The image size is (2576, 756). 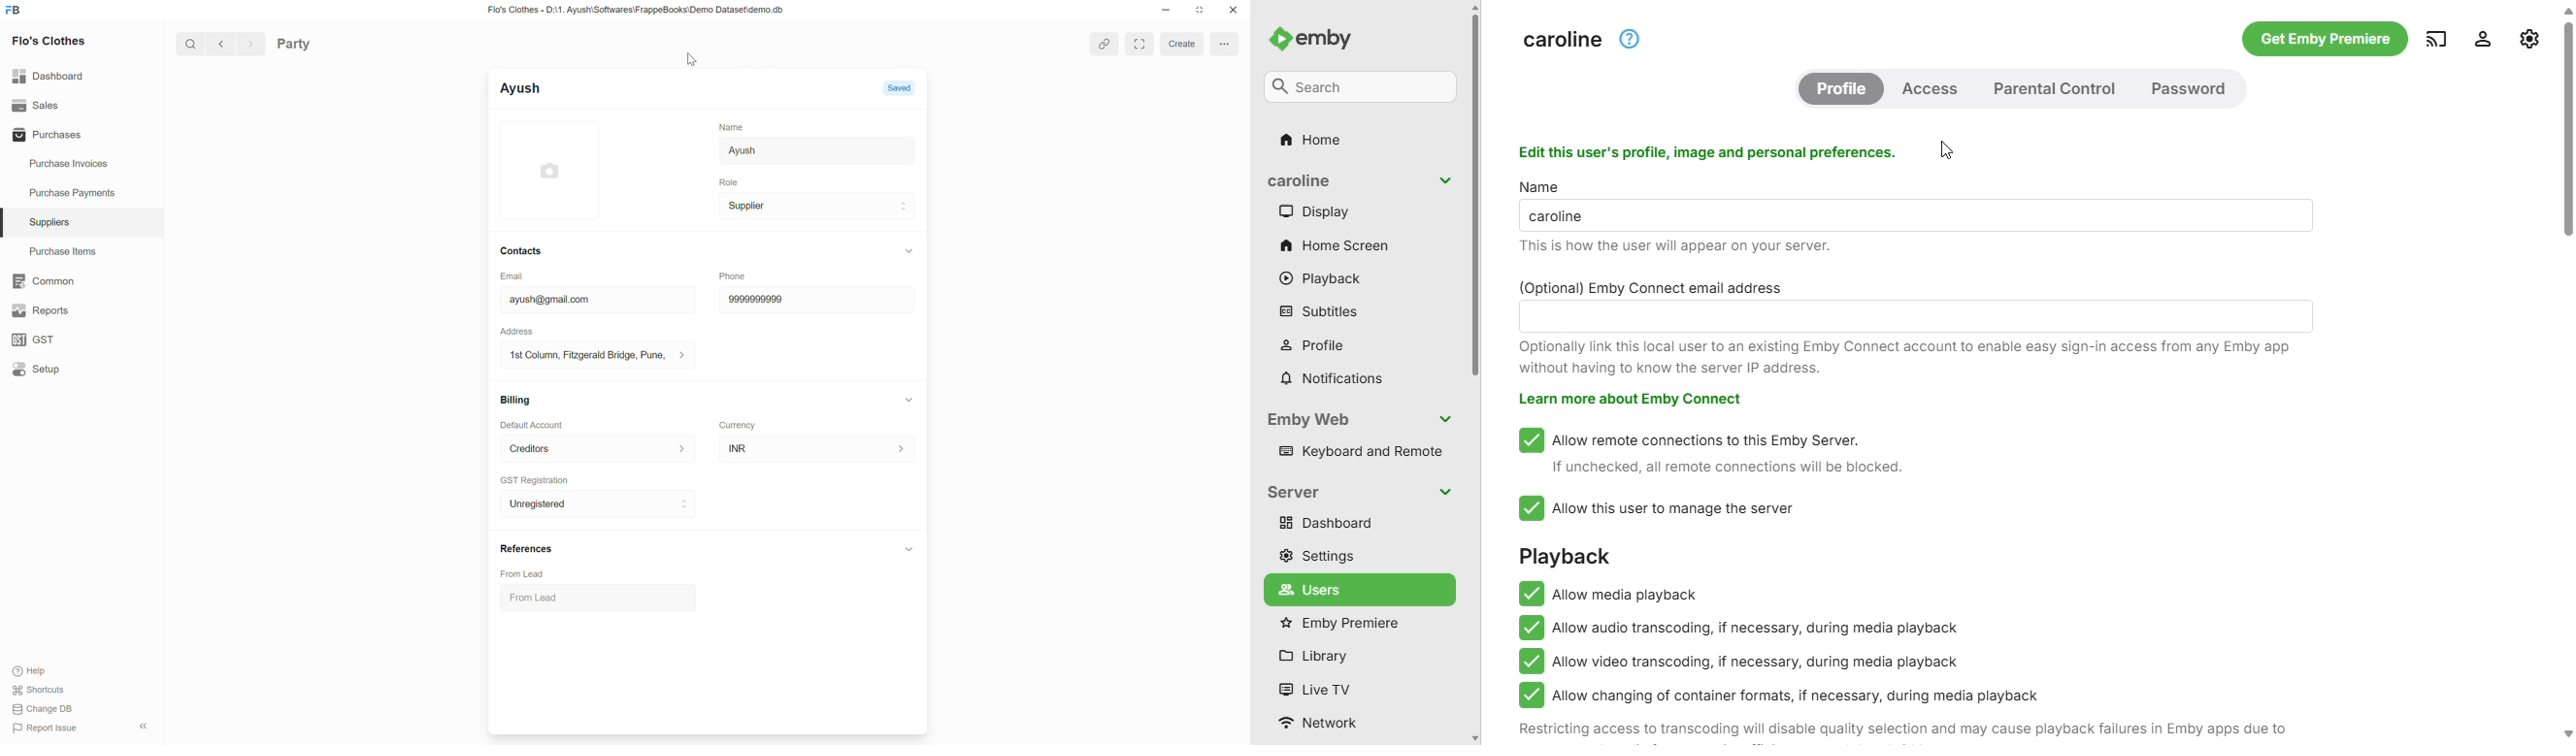 I want to click on Saved, so click(x=899, y=88).